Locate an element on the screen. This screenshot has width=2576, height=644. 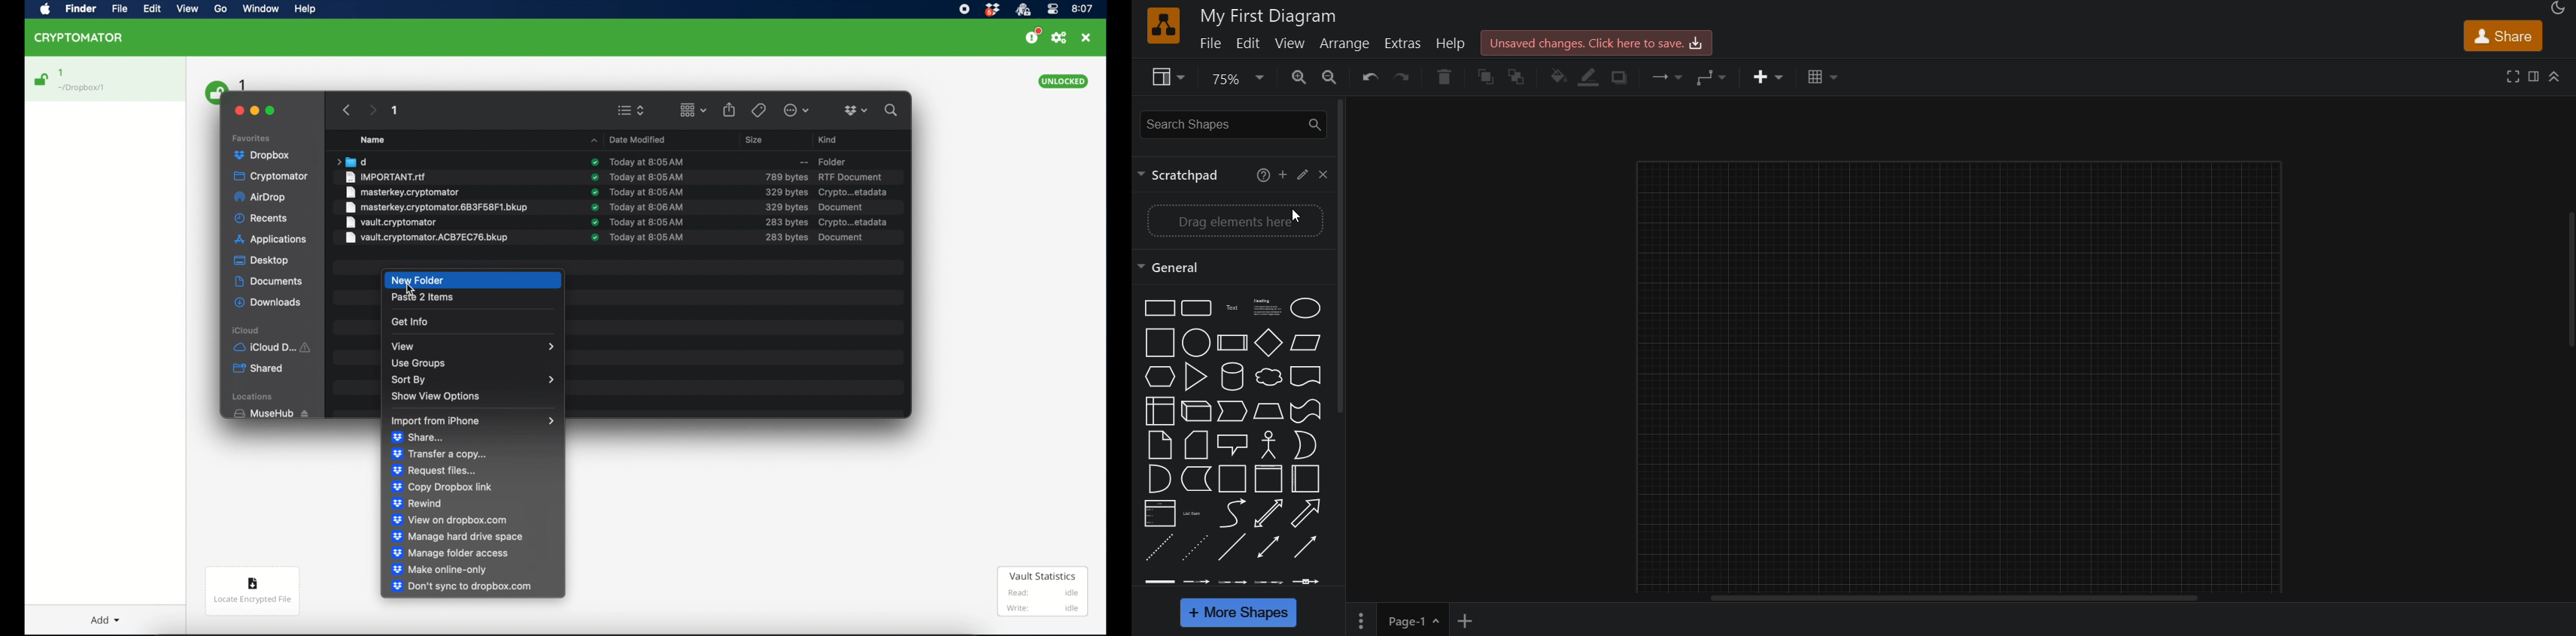
new folder highlighted is located at coordinates (474, 280).